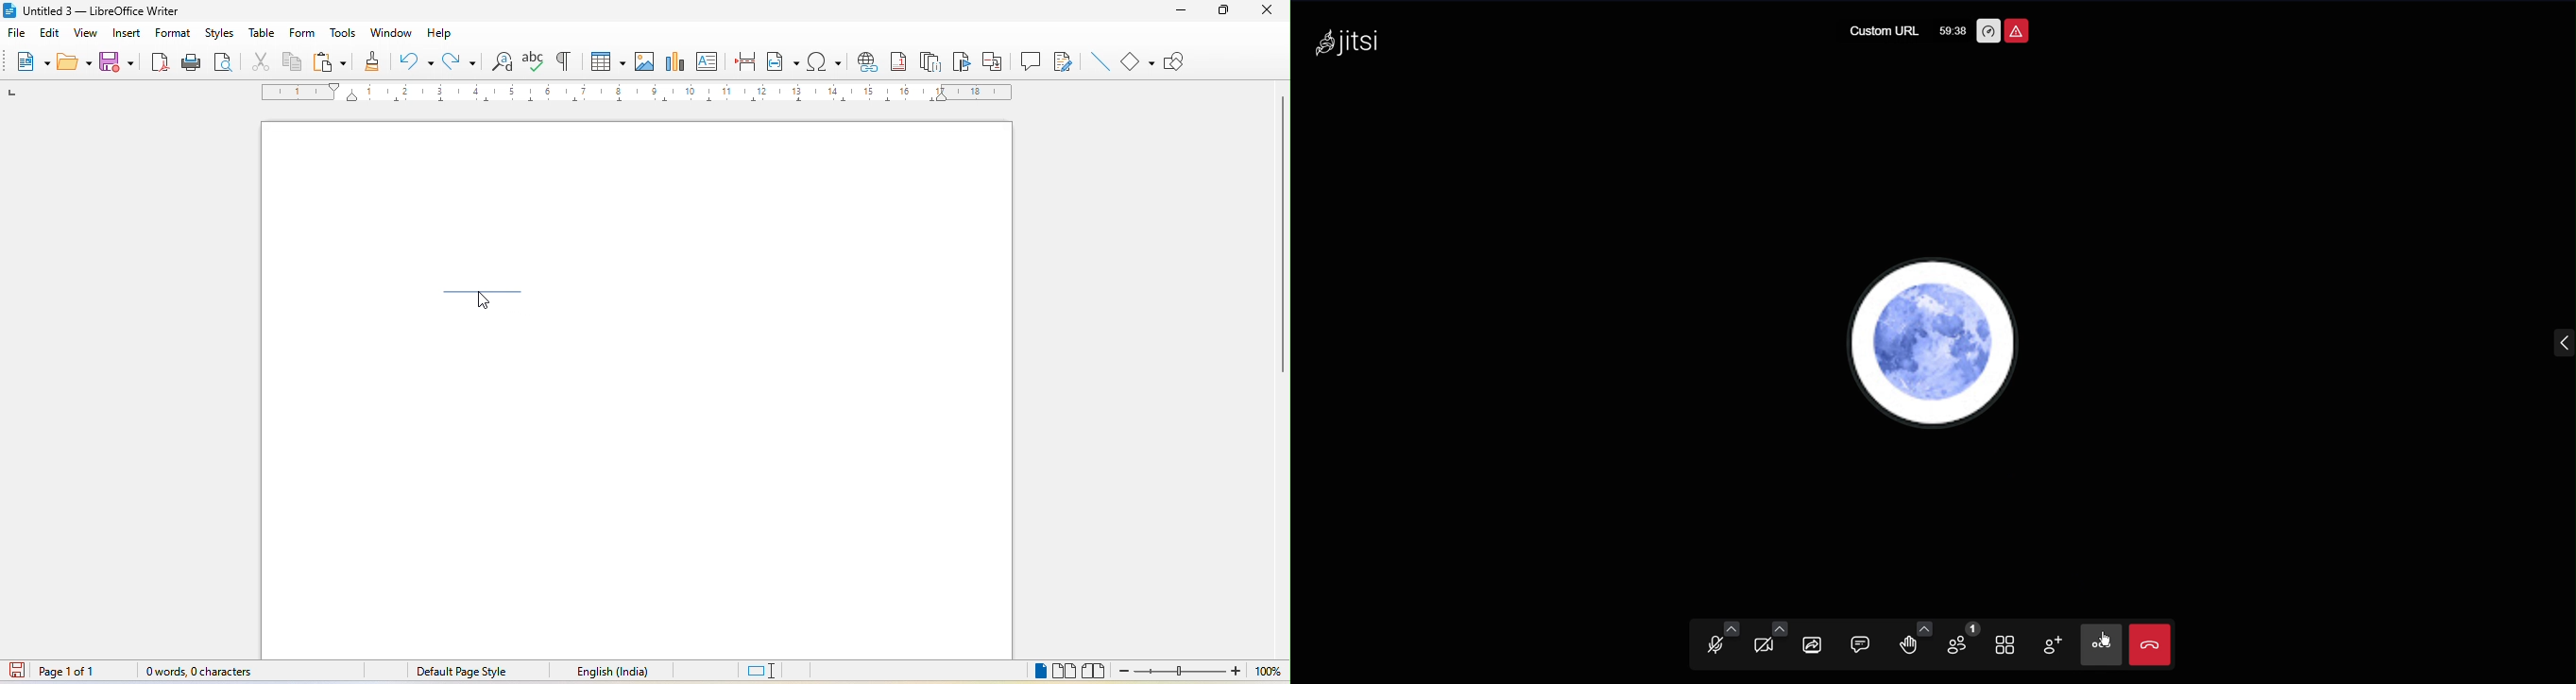  I want to click on cursor , so click(486, 299).